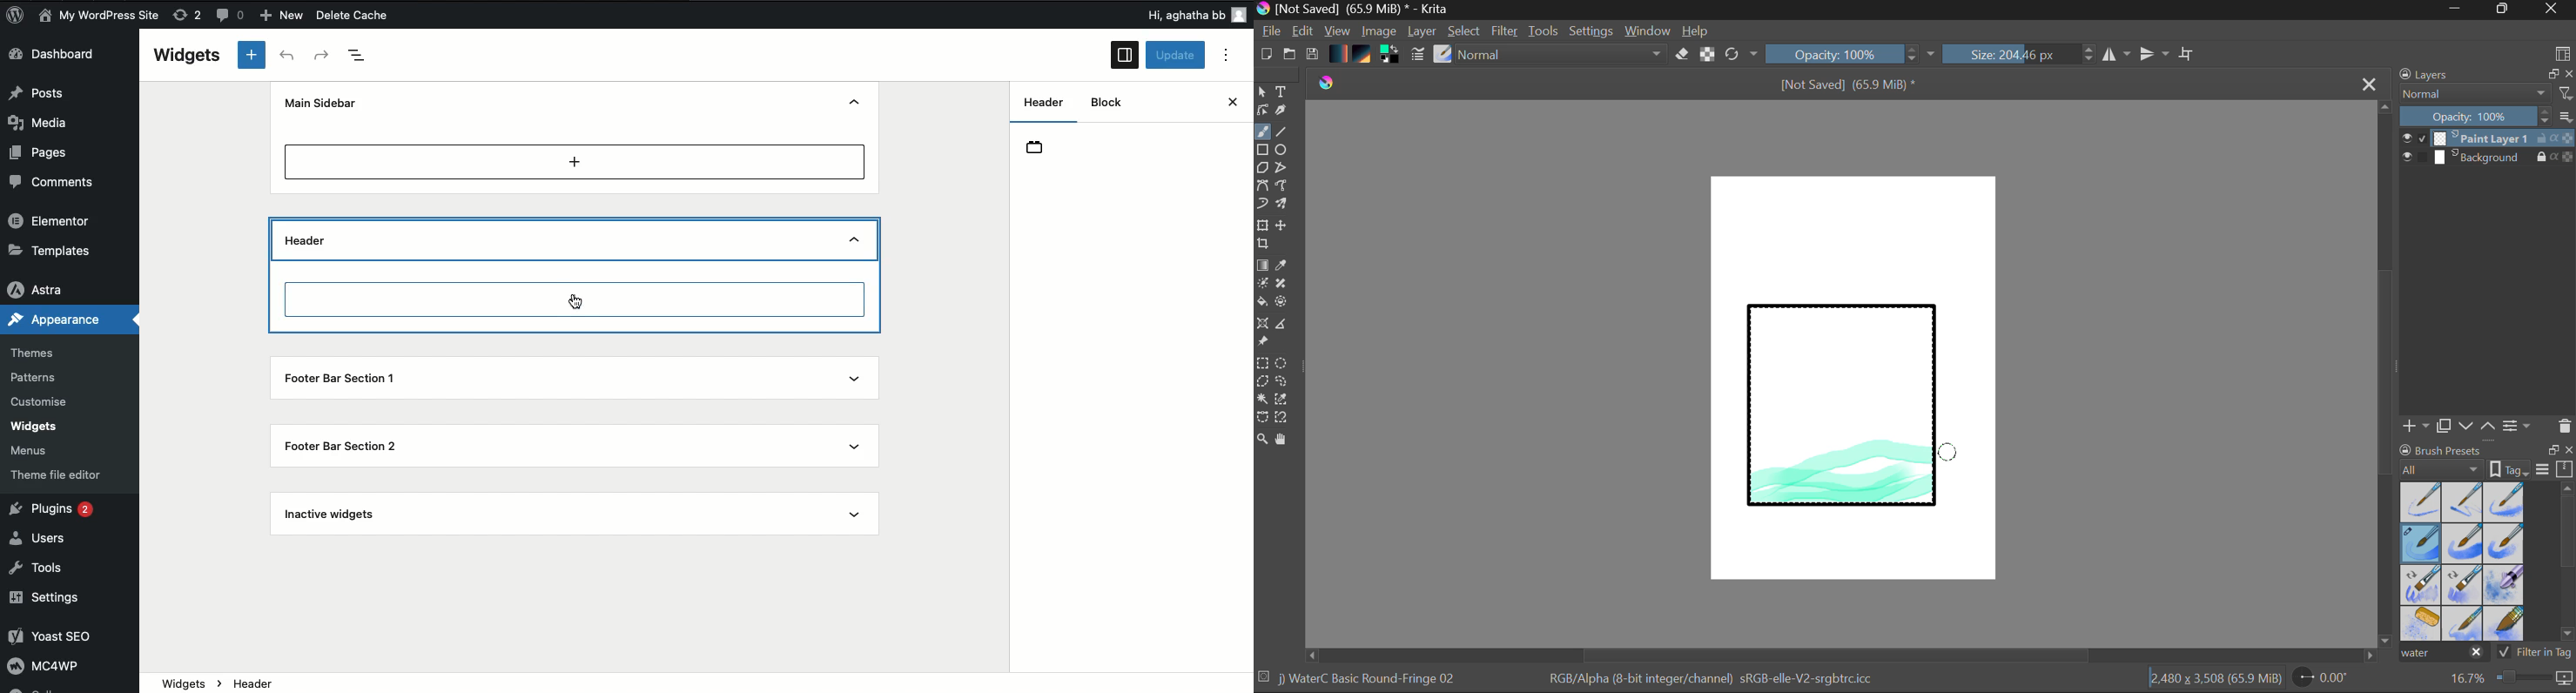  I want to click on Tools, so click(1544, 32).